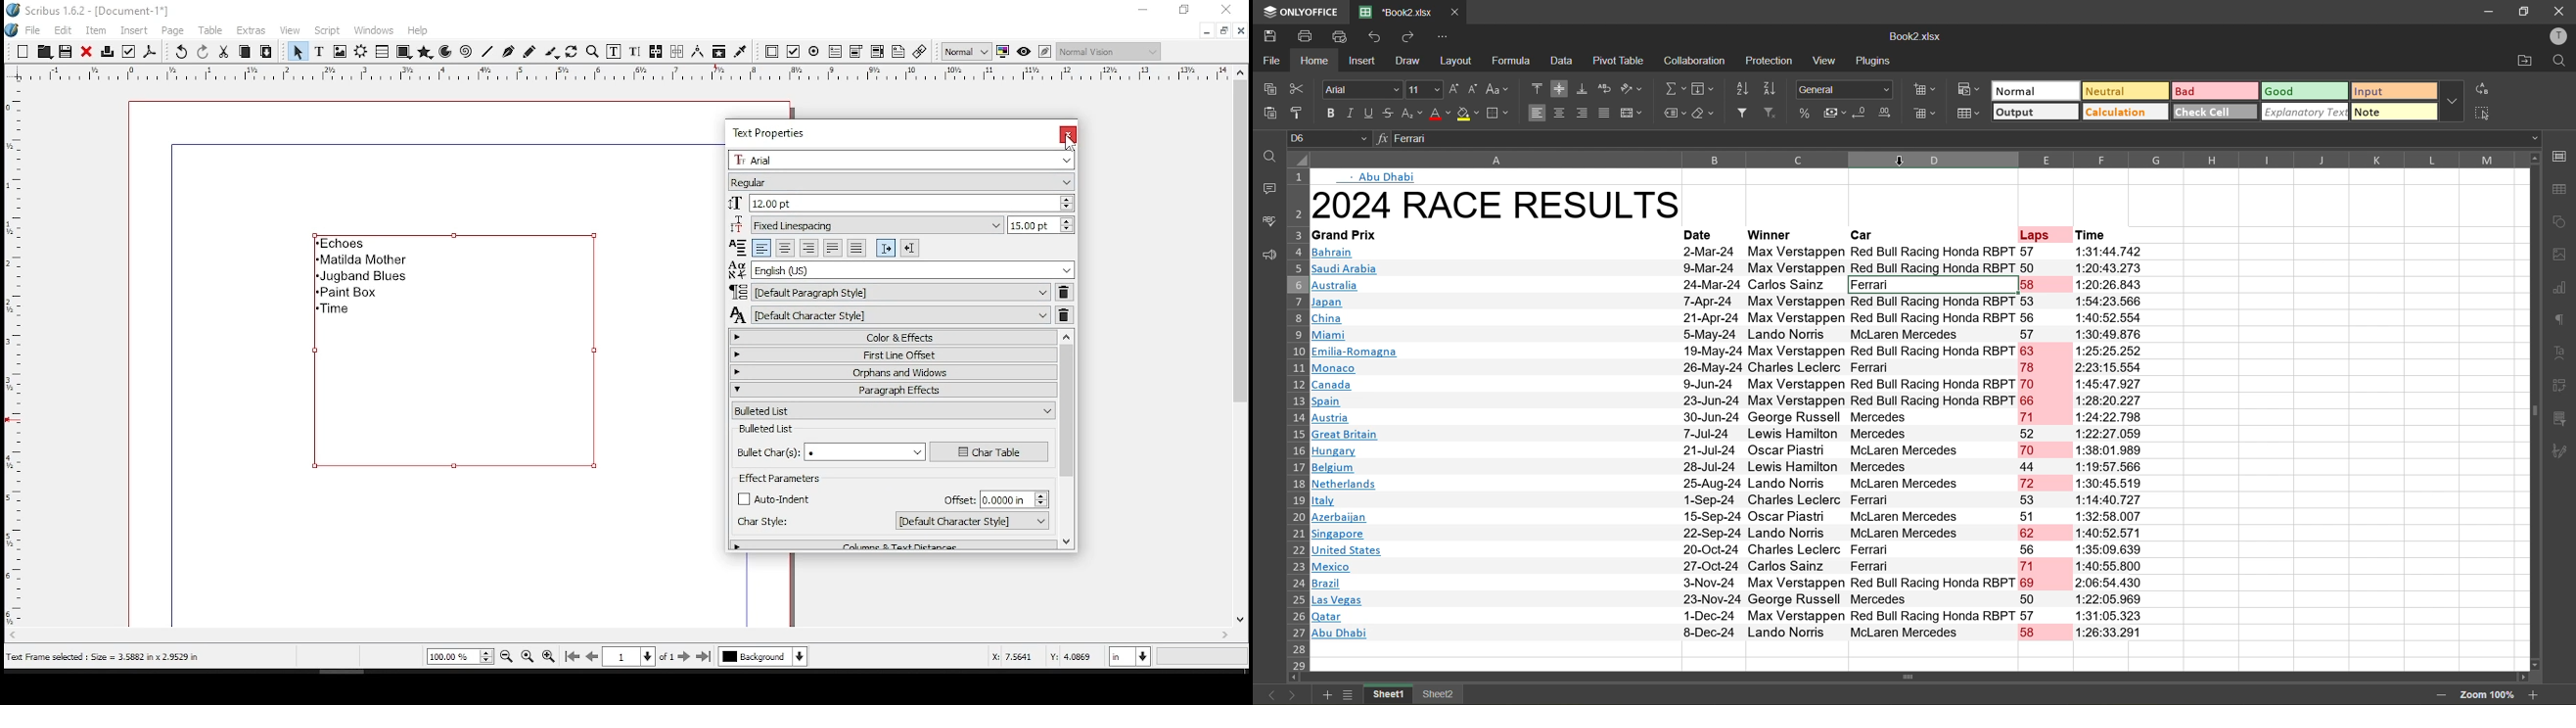  Describe the element at coordinates (1024, 50) in the screenshot. I see `preview mode` at that location.